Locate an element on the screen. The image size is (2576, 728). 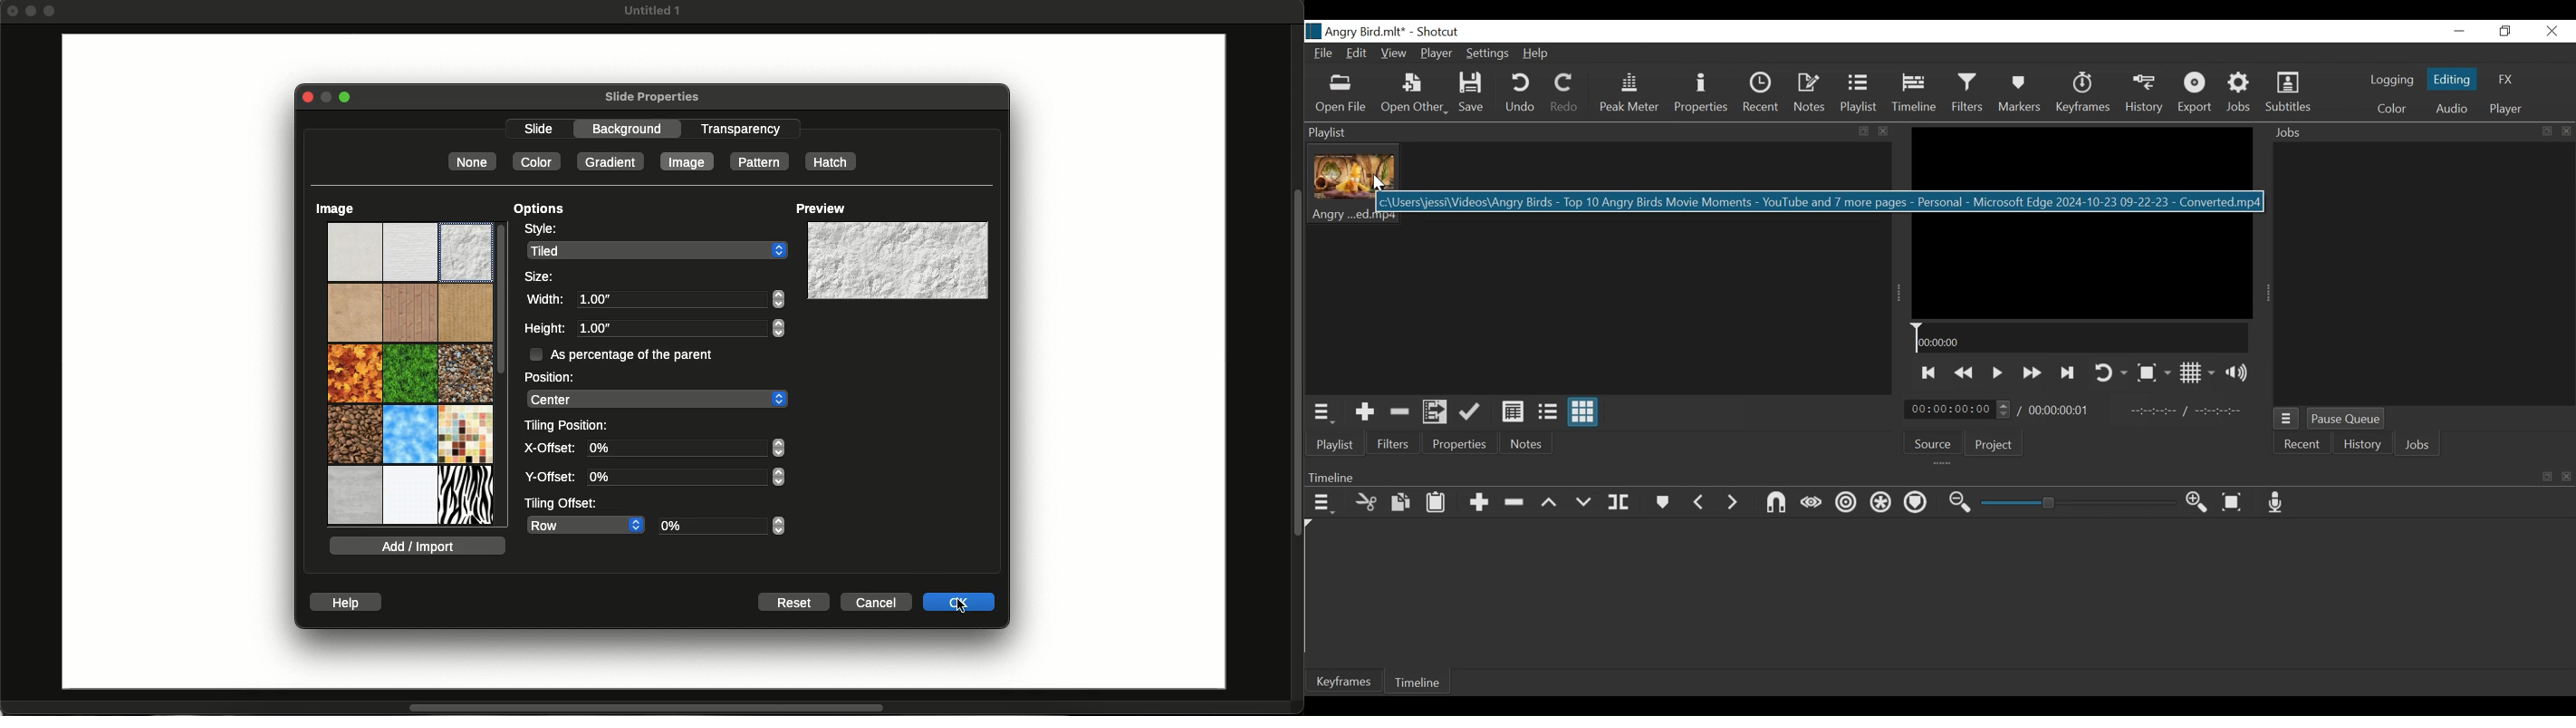
FX is located at coordinates (2506, 80).